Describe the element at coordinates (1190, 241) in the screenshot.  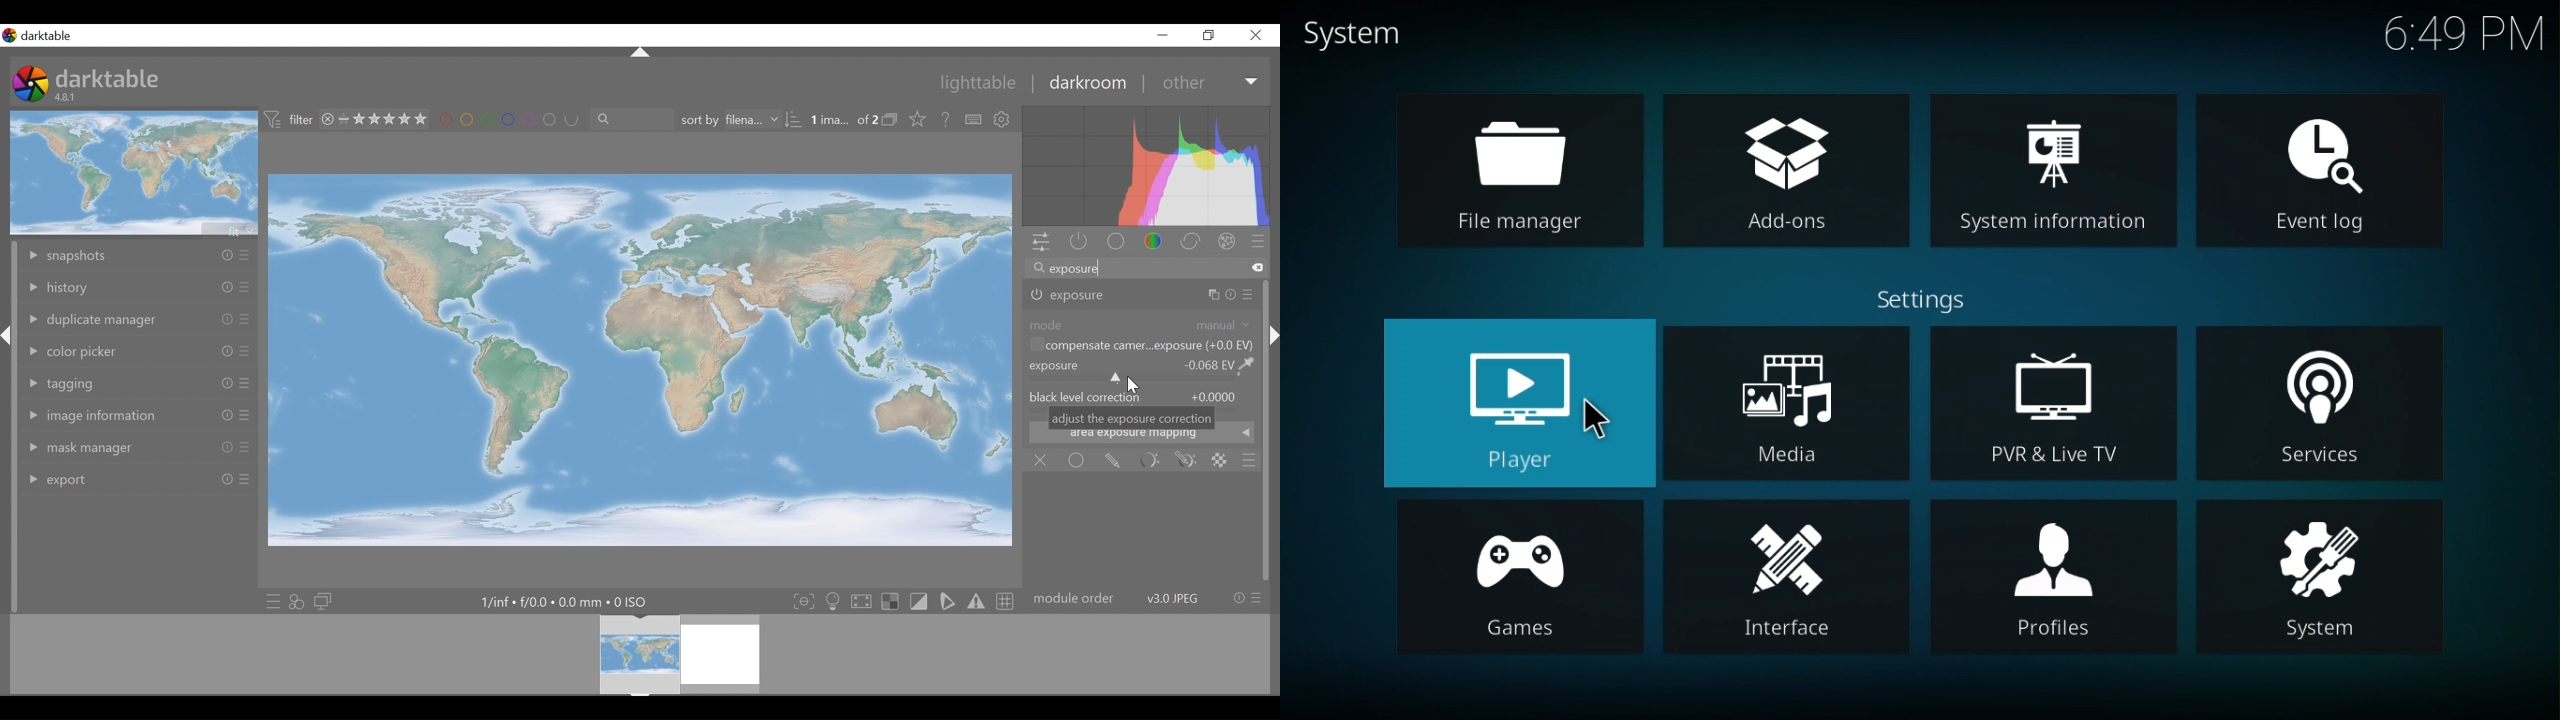
I see `correct` at that location.